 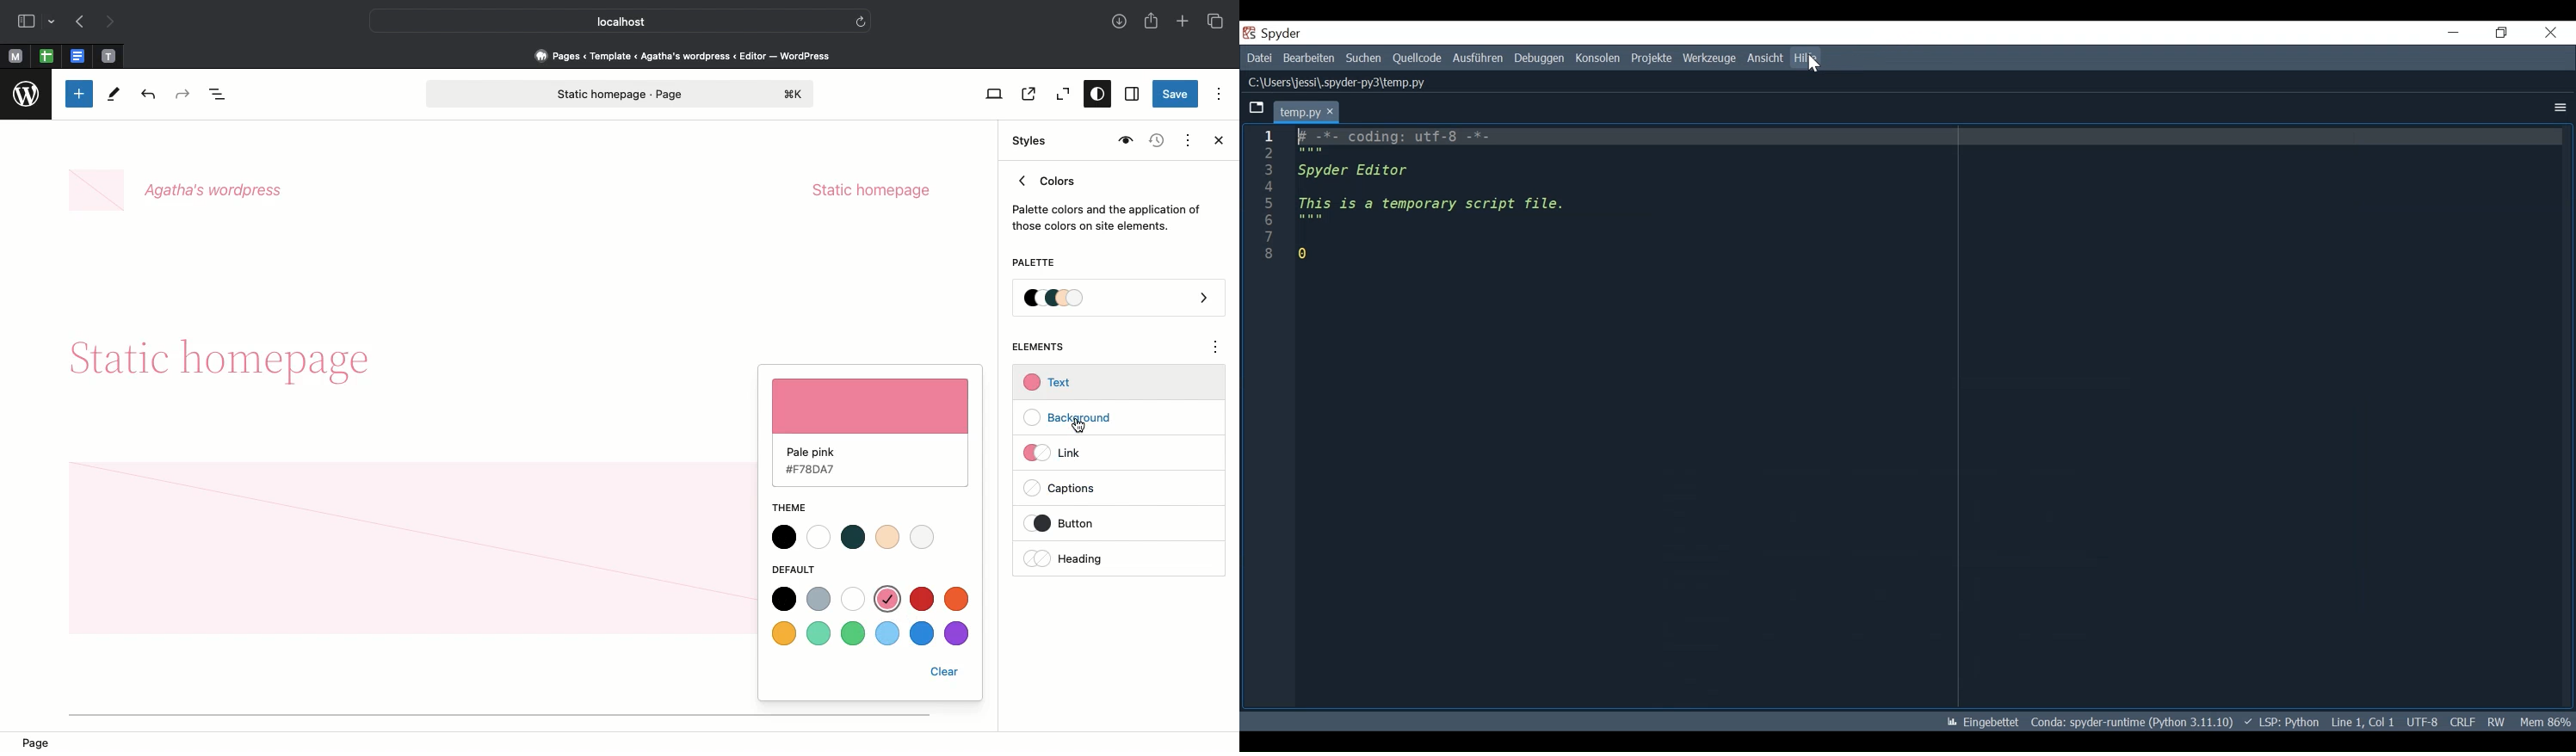 What do you see at coordinates (15, 57) in the screenshot?
I see `Pinned tab` at bounding box center [15, 57].